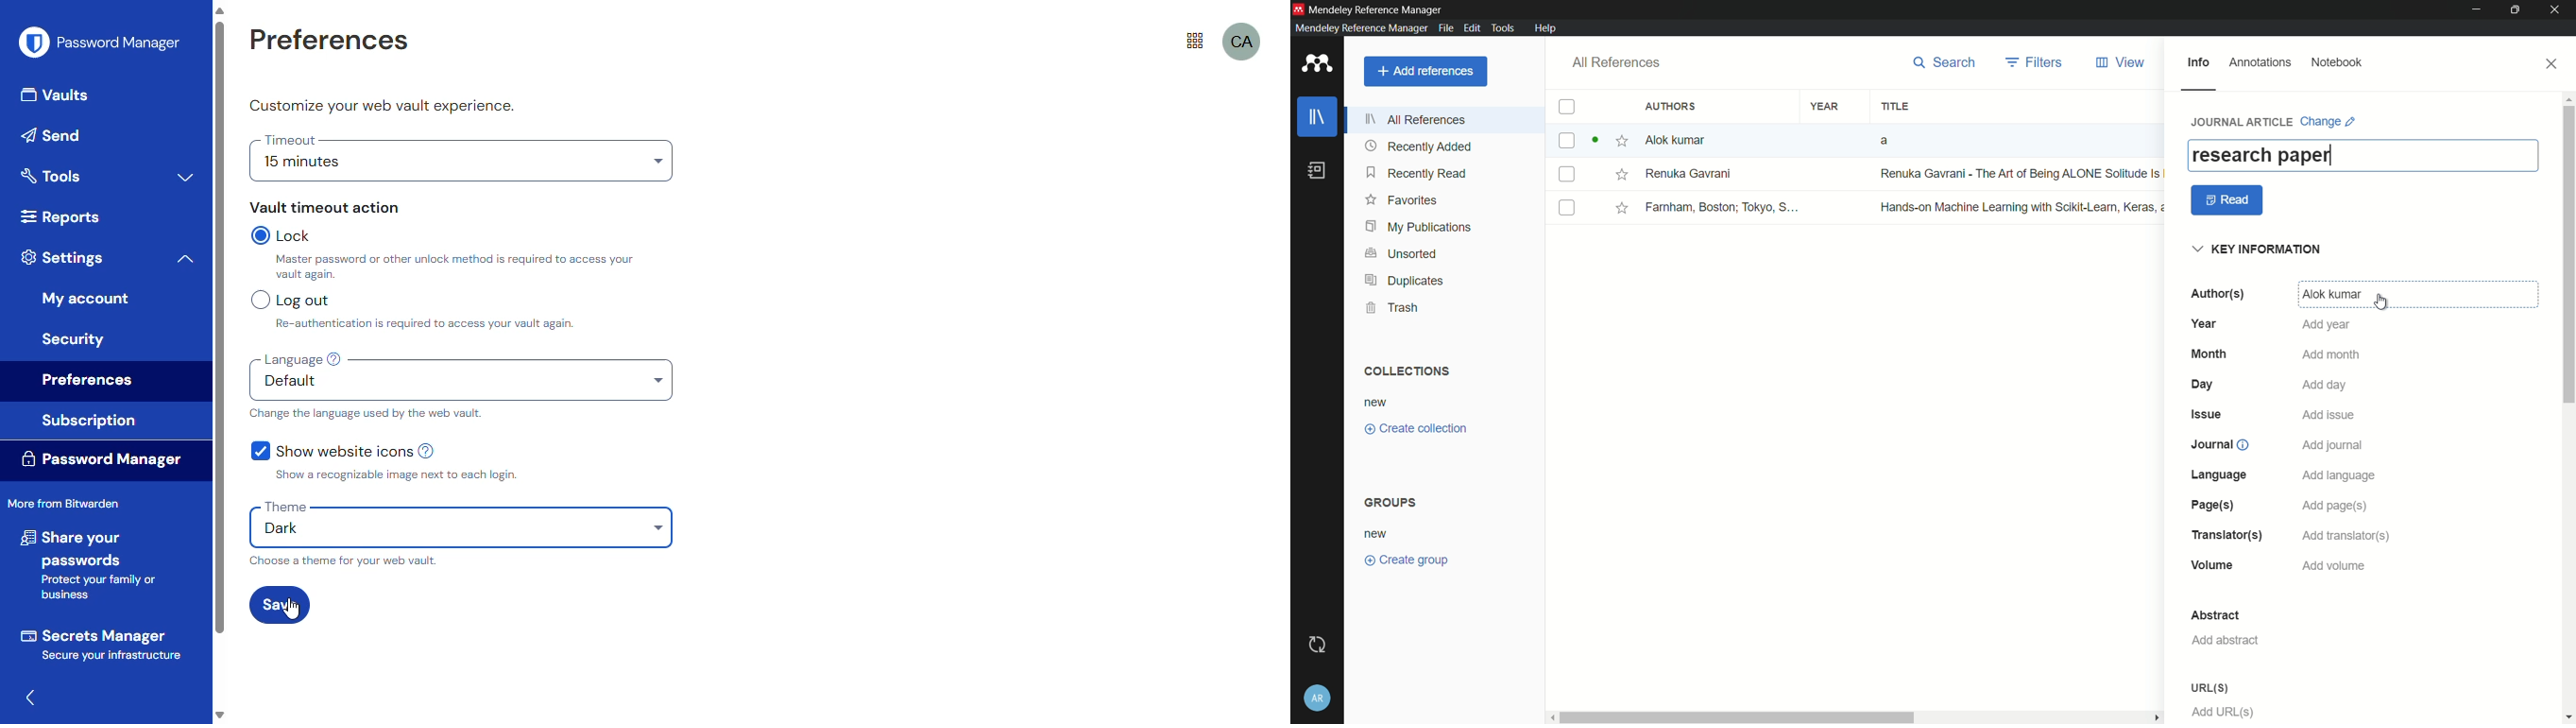 The width and height of the screenshot is (2576, 728). Describe the element at coordinates (2558, 10) in the screenshot. I see `close app` at that location.